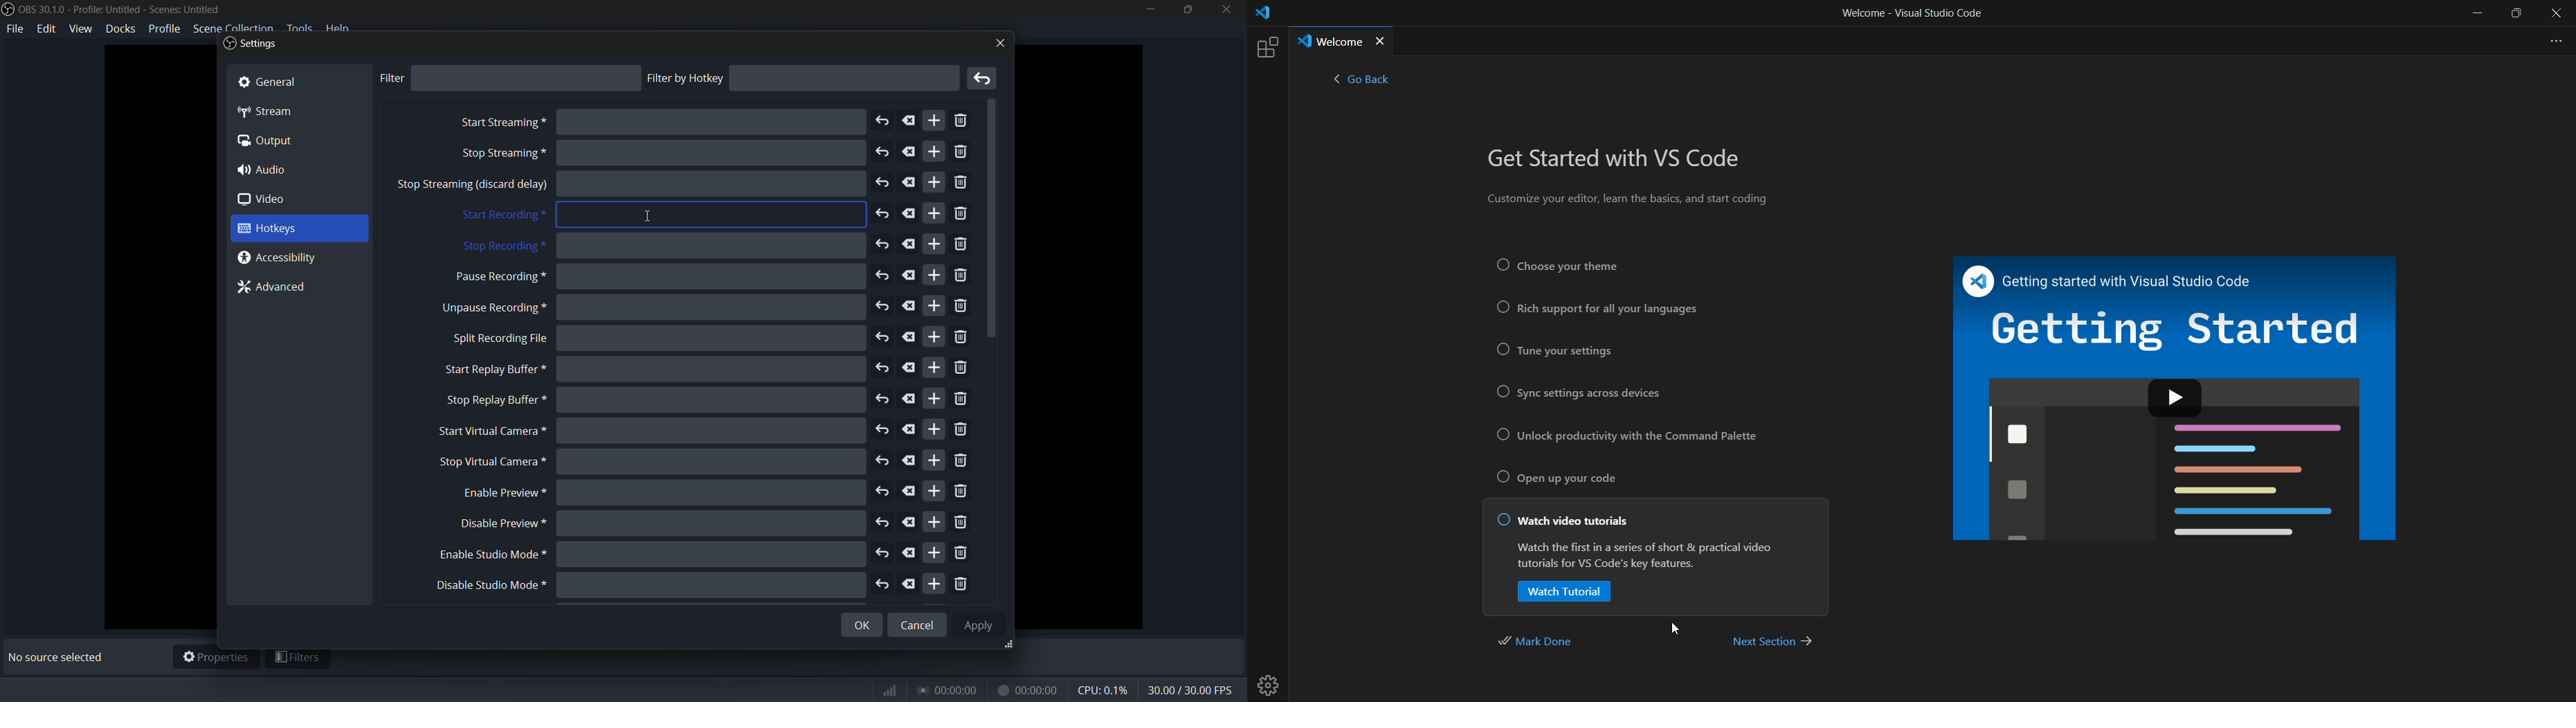 The height and width of the screenshot is (728, 2576). What do you see at coordinates (910, 553) in the screenshot?
I see `delete` at bounding box center [910, 553].